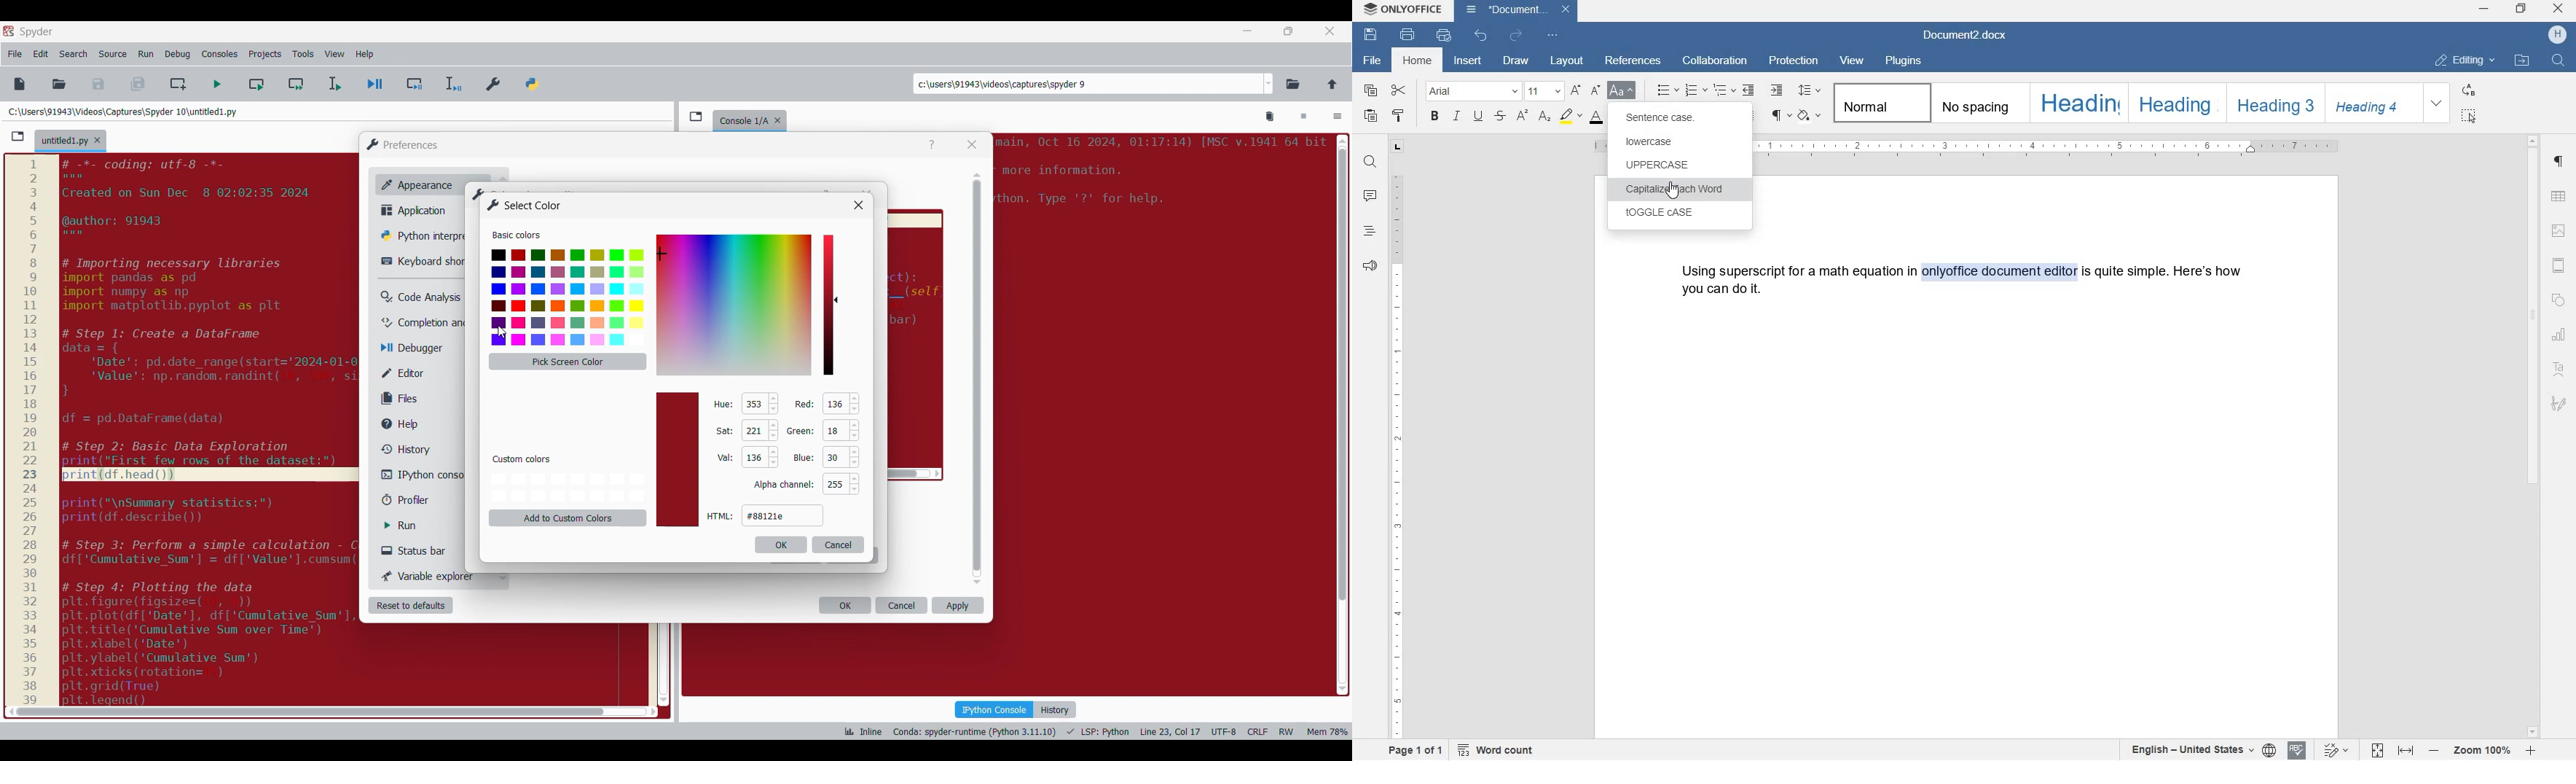 The width and height of the screenshot is (2576, 784). I want to click on Indicates custom color settings, so click(523, 459).